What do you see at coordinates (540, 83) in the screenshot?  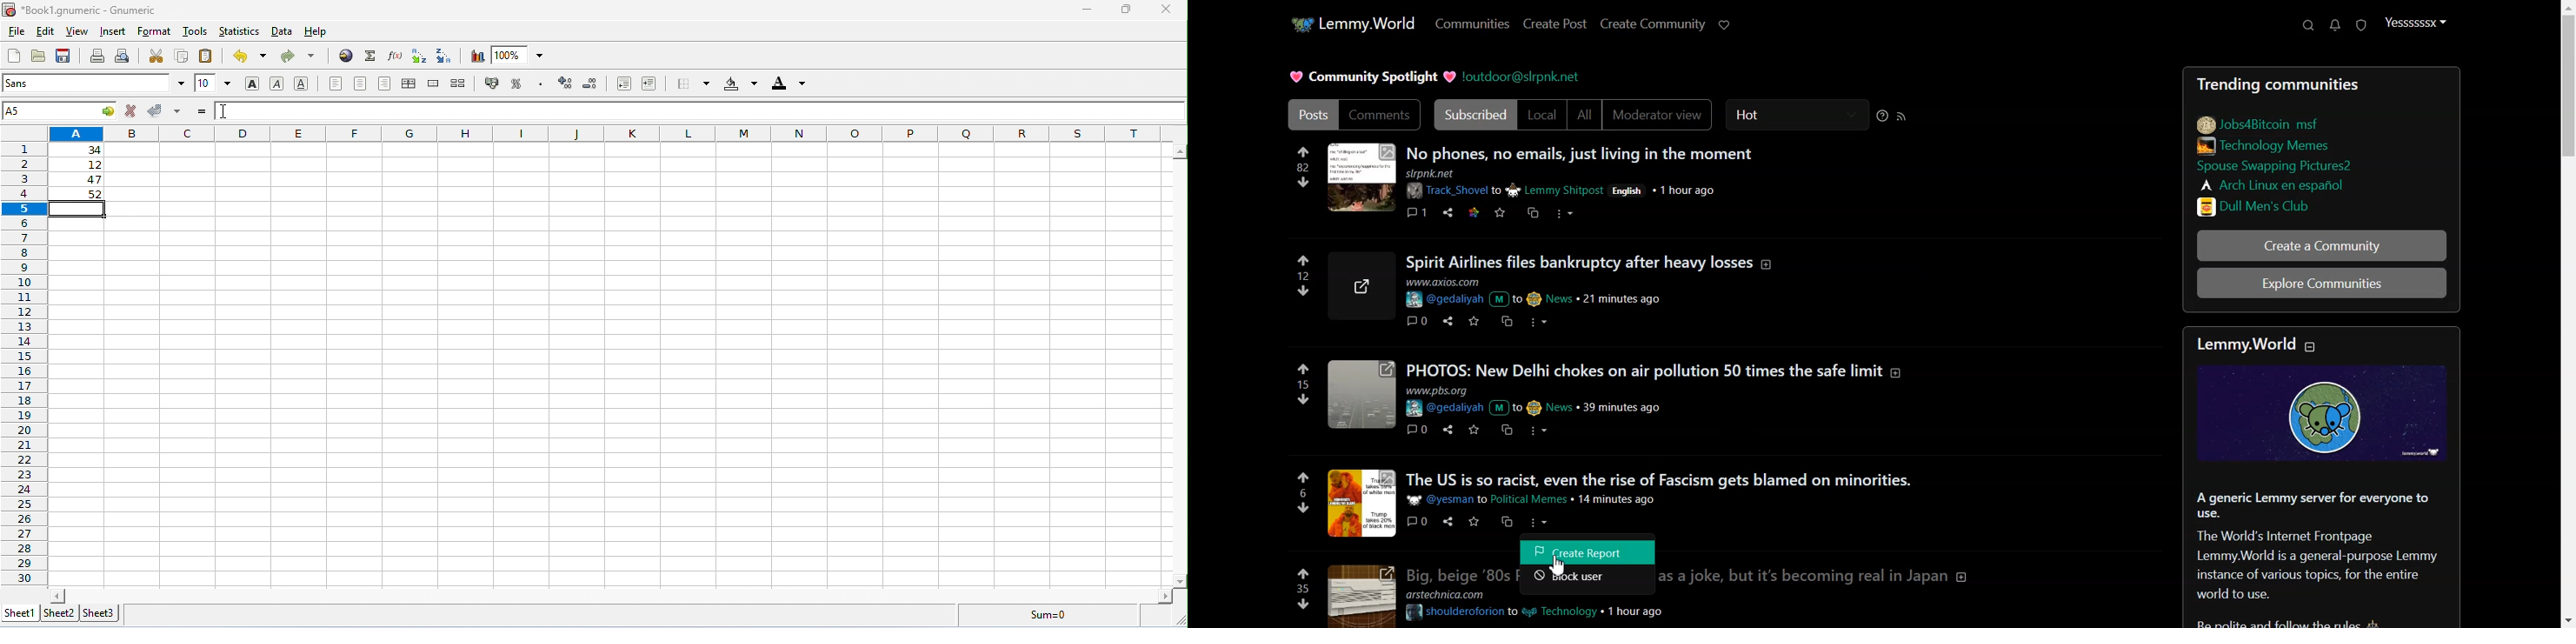 I see `includes a thousands separator` at bounding box center [540, 83].